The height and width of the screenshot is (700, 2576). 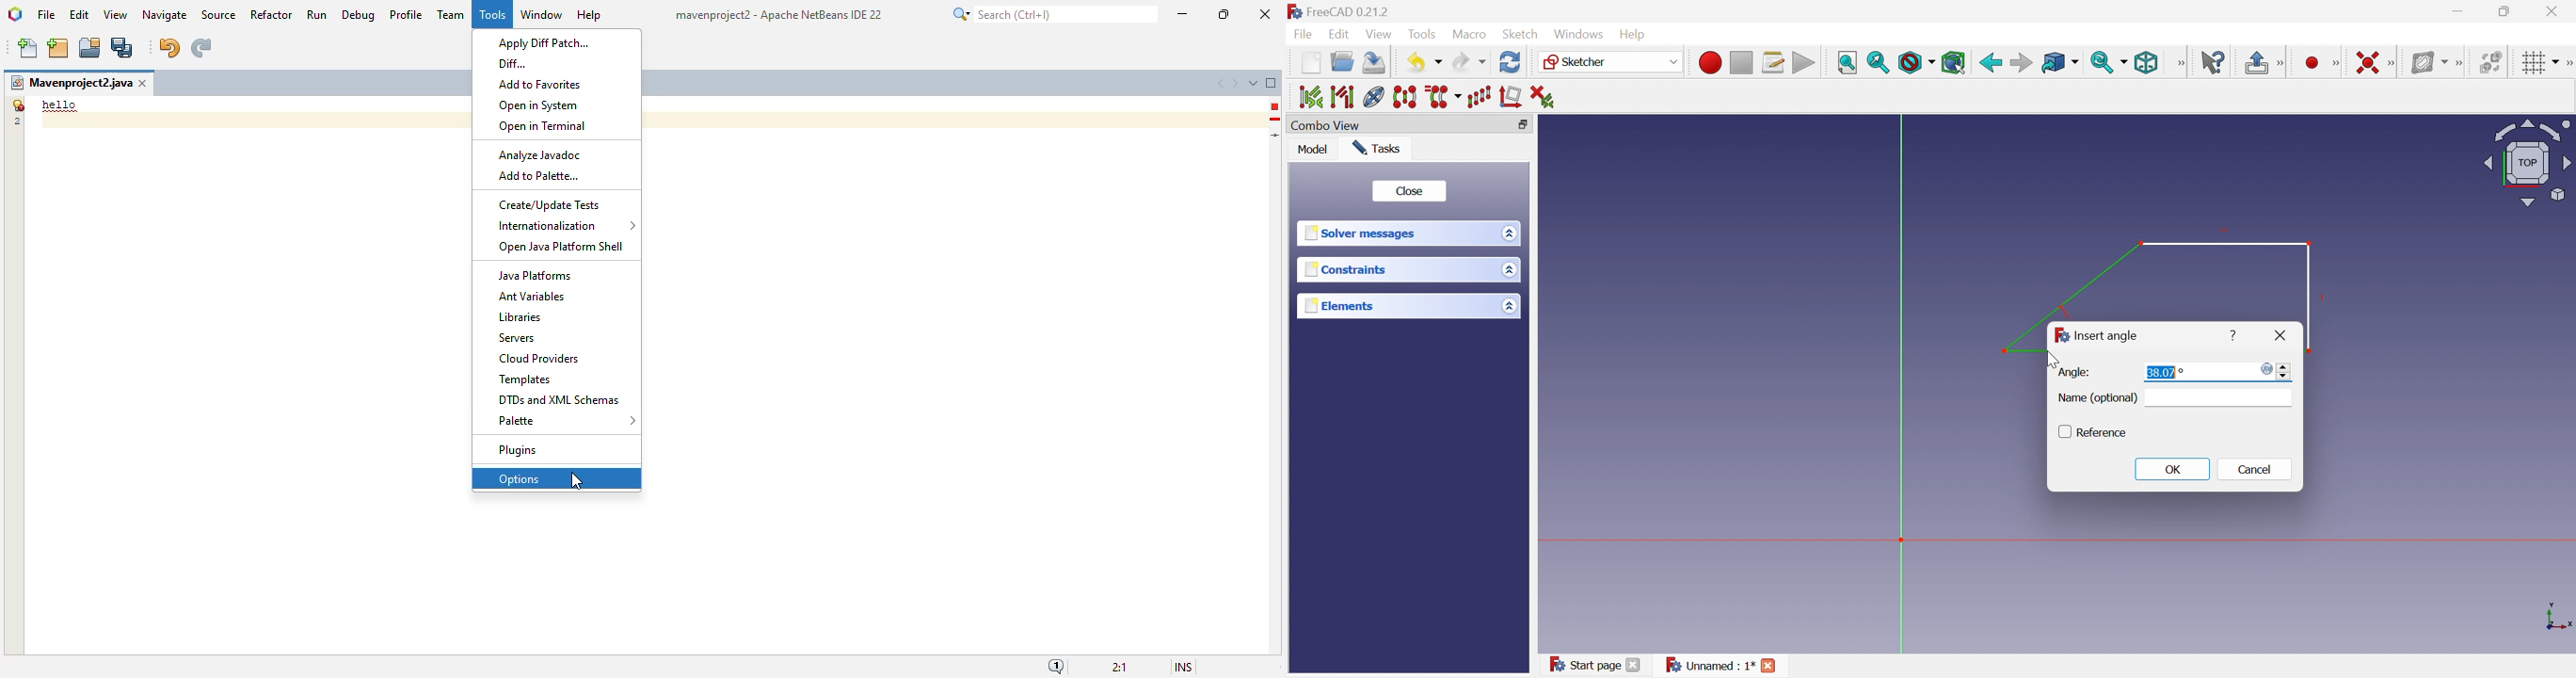 What do you see at coordinates (2078, 63) in the screenshot?
I see `Drop Down` at bounding box center [2078, 63].